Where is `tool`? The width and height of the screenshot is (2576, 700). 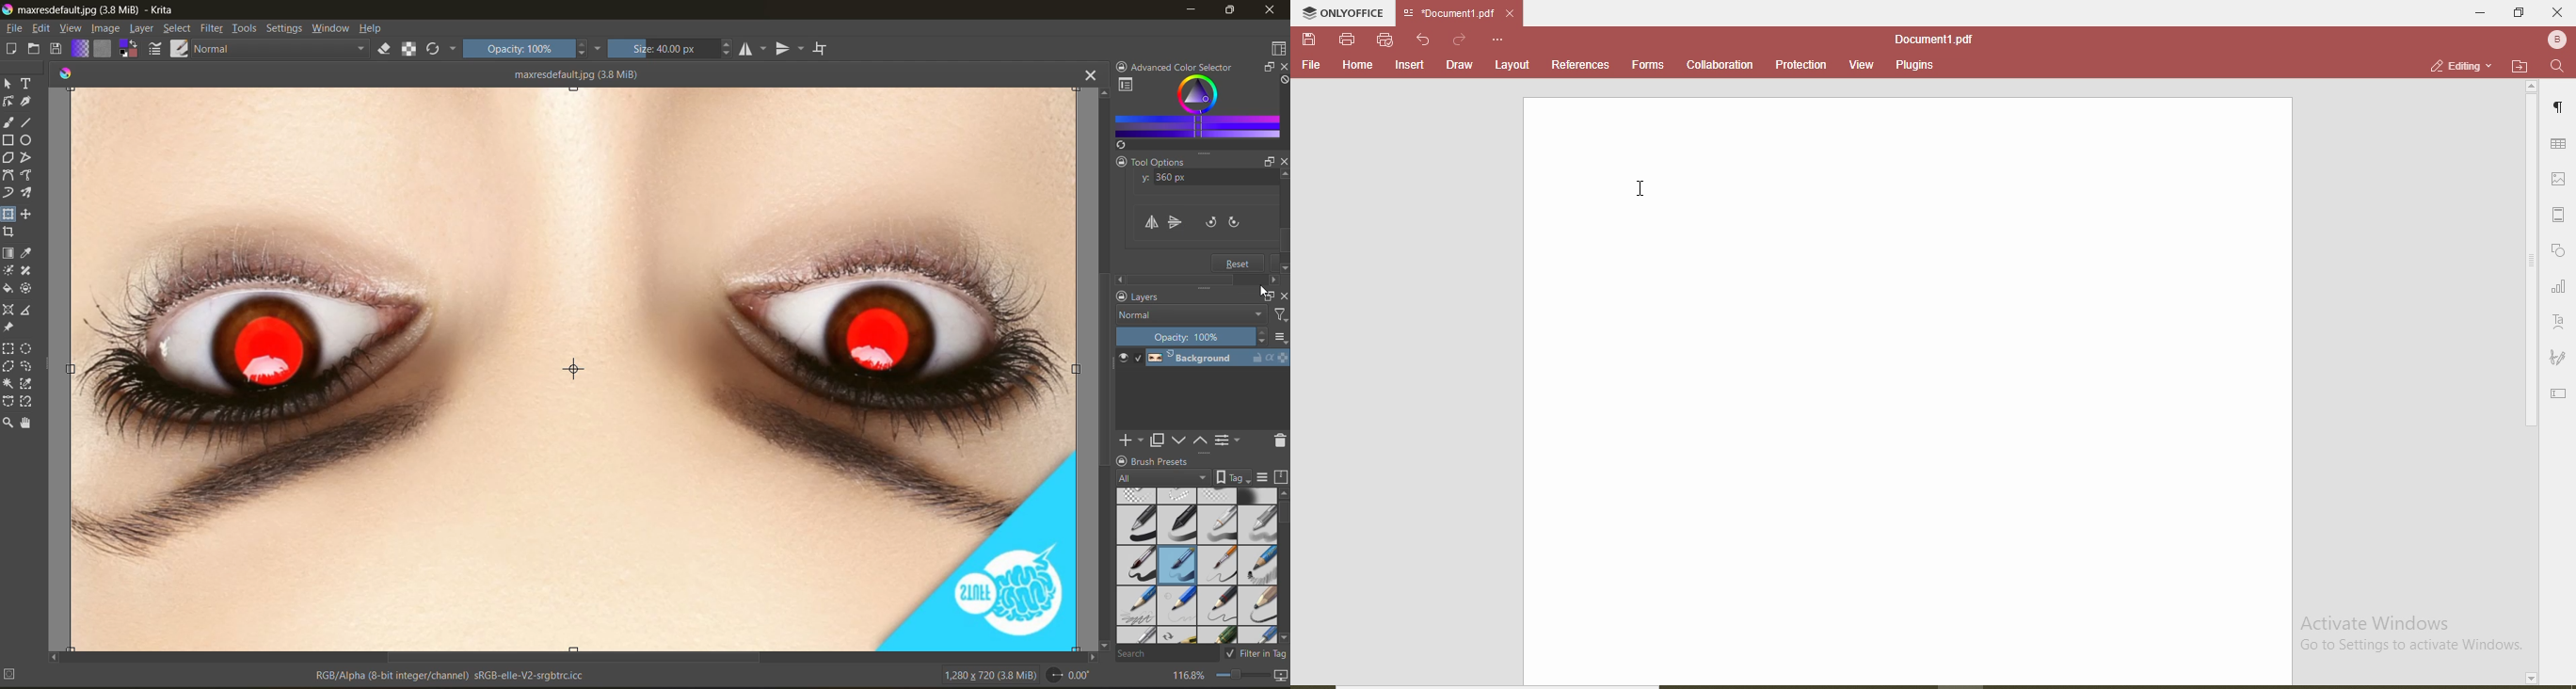
tool is located at coordinates (28, 83).